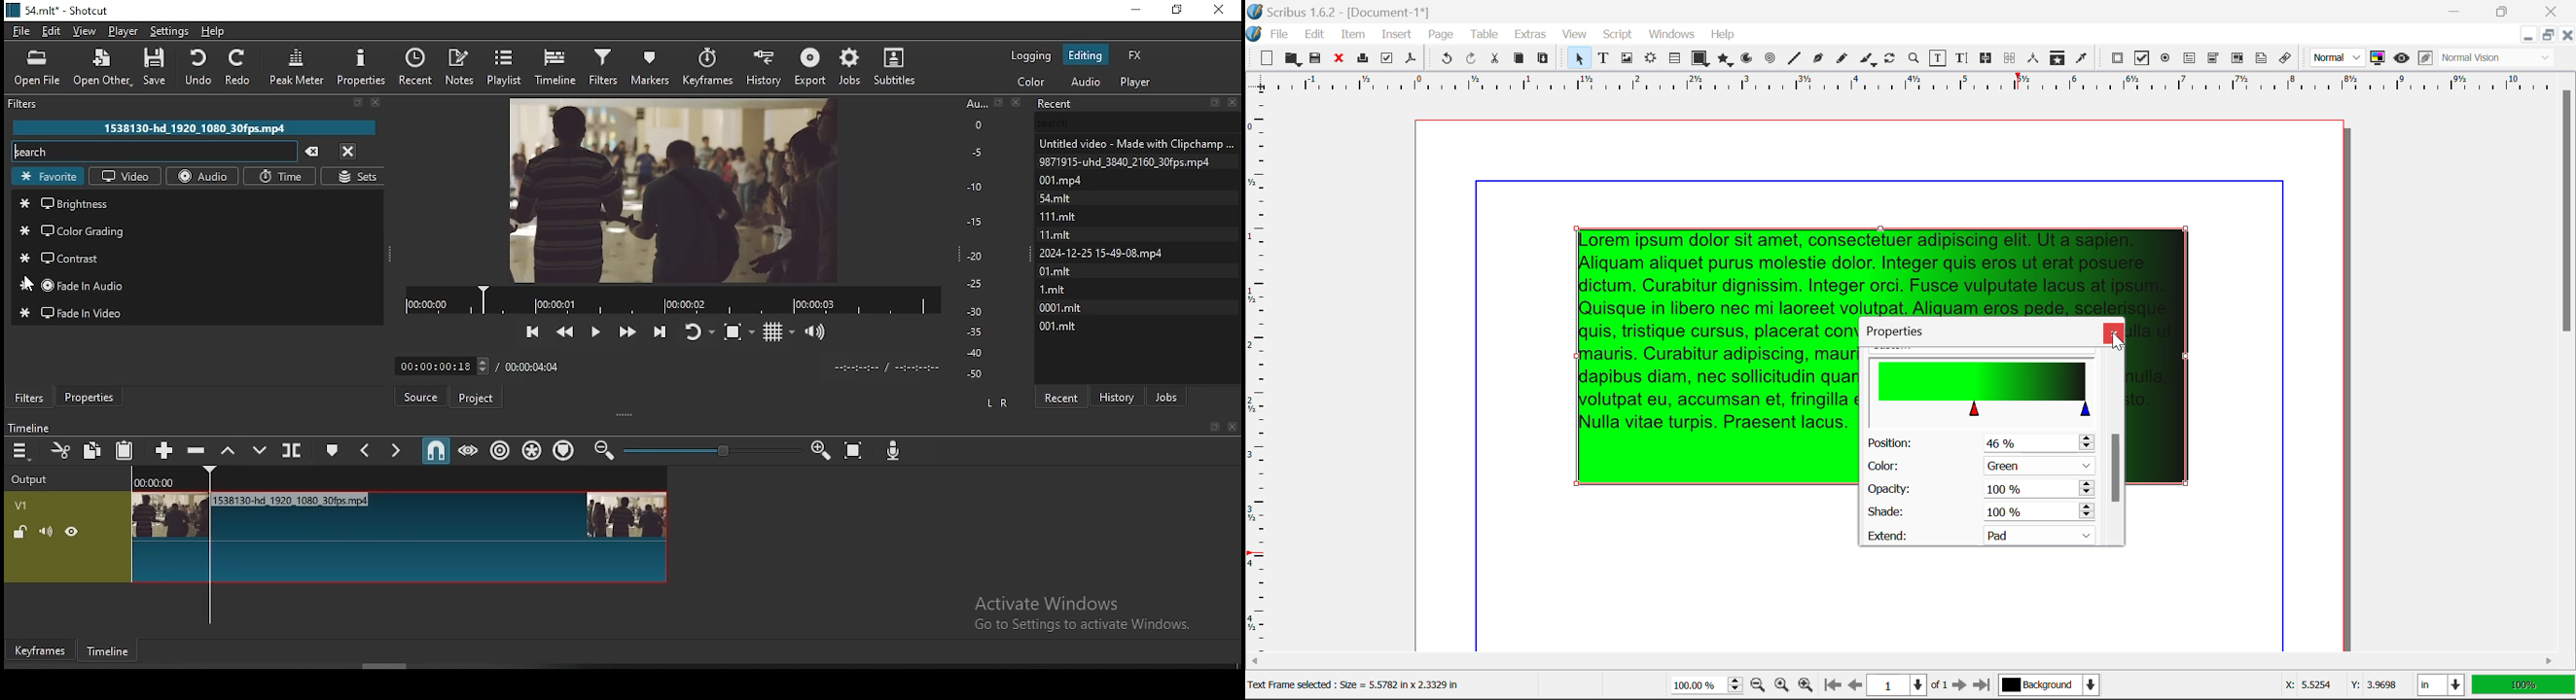  What do you see at coordinates (418, 66) in the screenshot?
I see `recent` at bounding box center [418, 66].